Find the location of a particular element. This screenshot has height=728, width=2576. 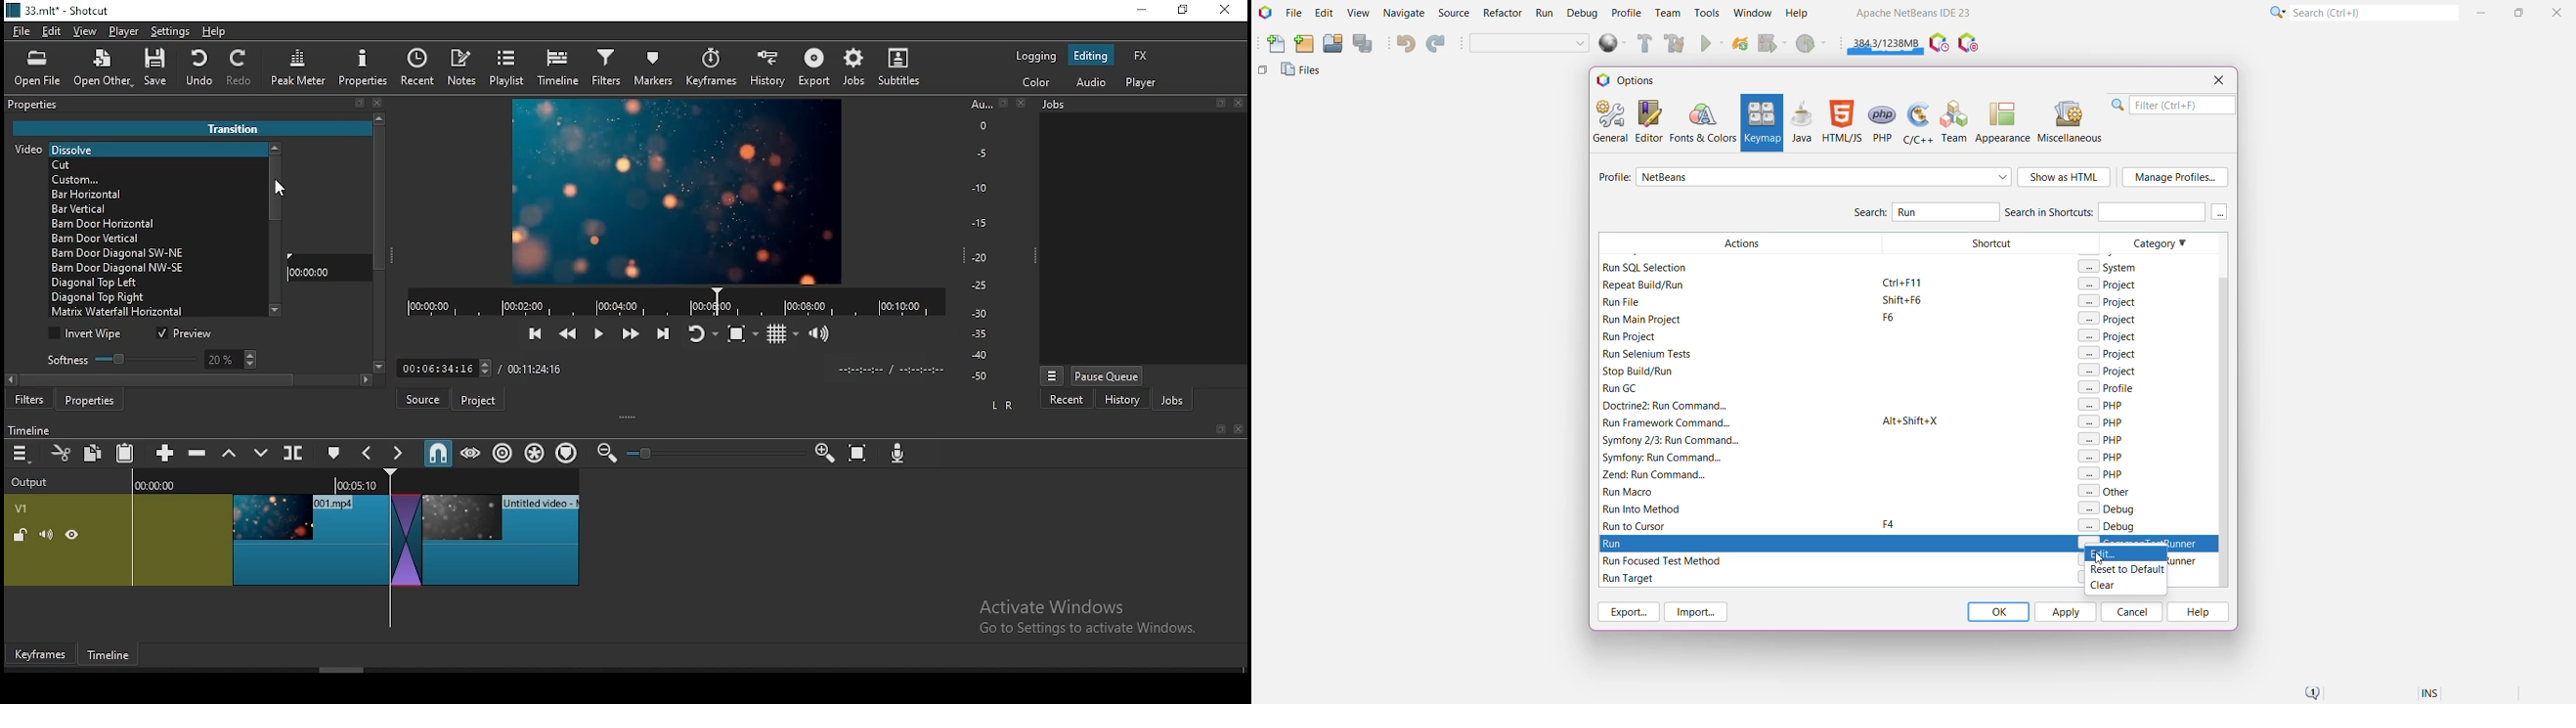

timer is located at coordinates (671, 301).